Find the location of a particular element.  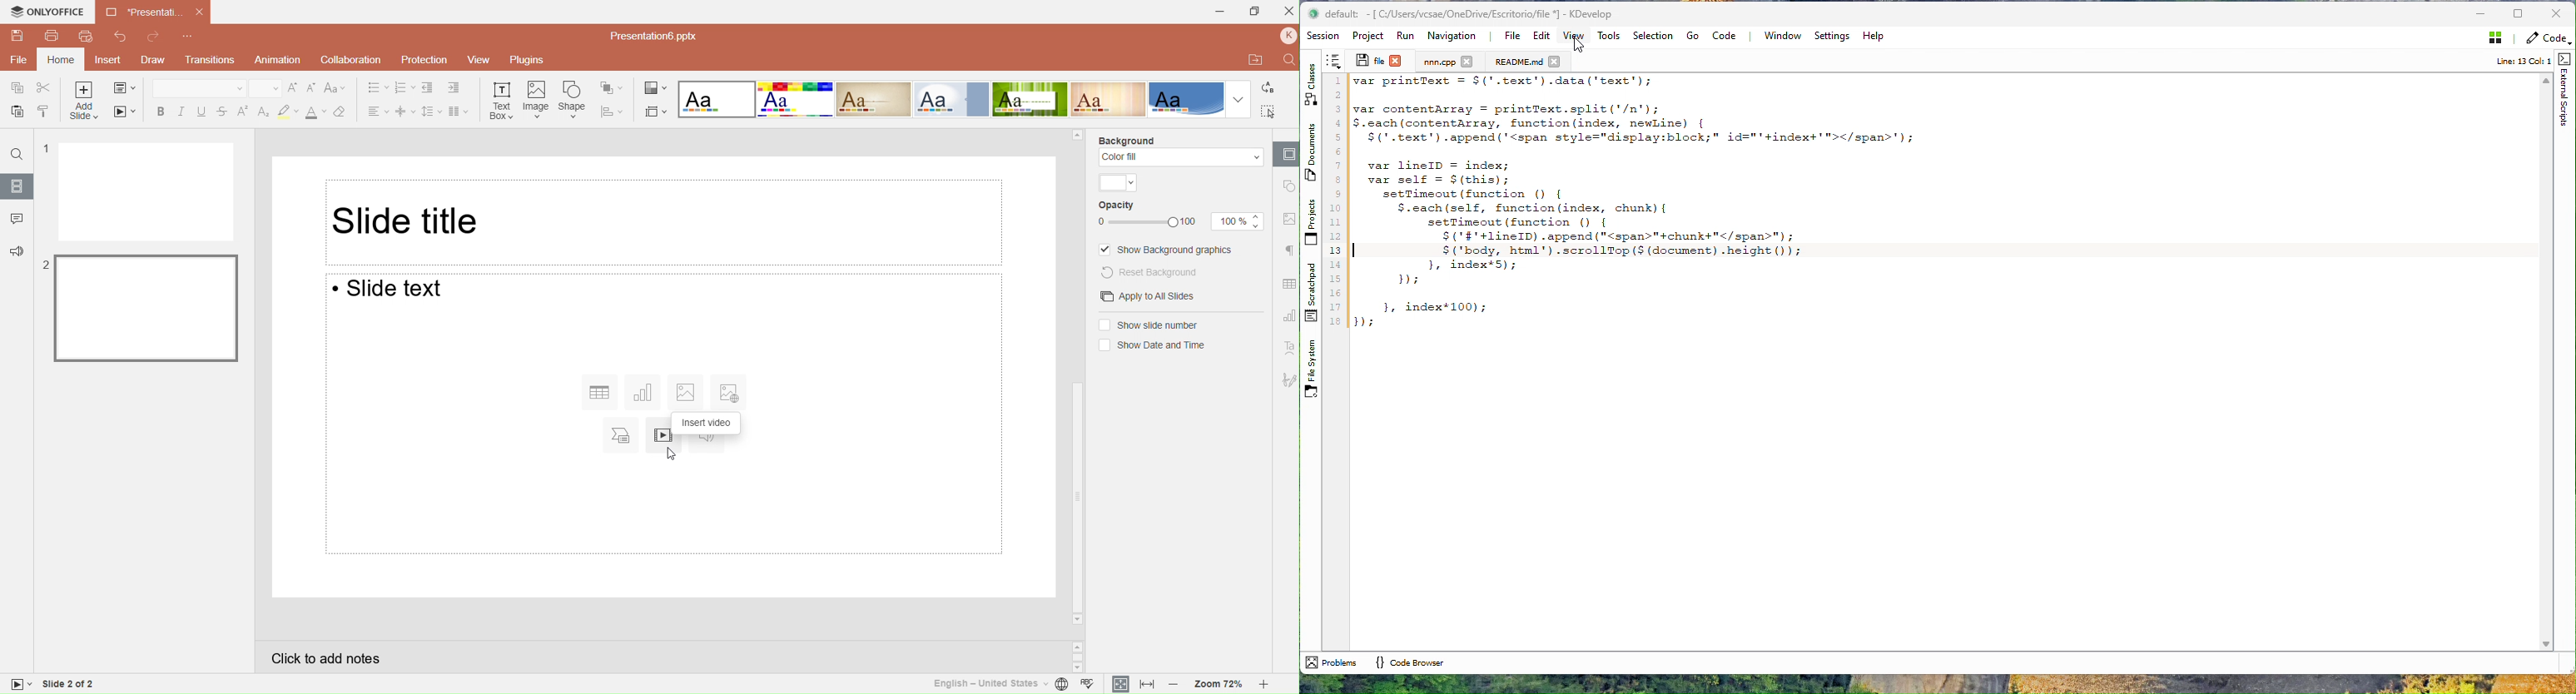

Add slide is located at coordinates (82, 101).